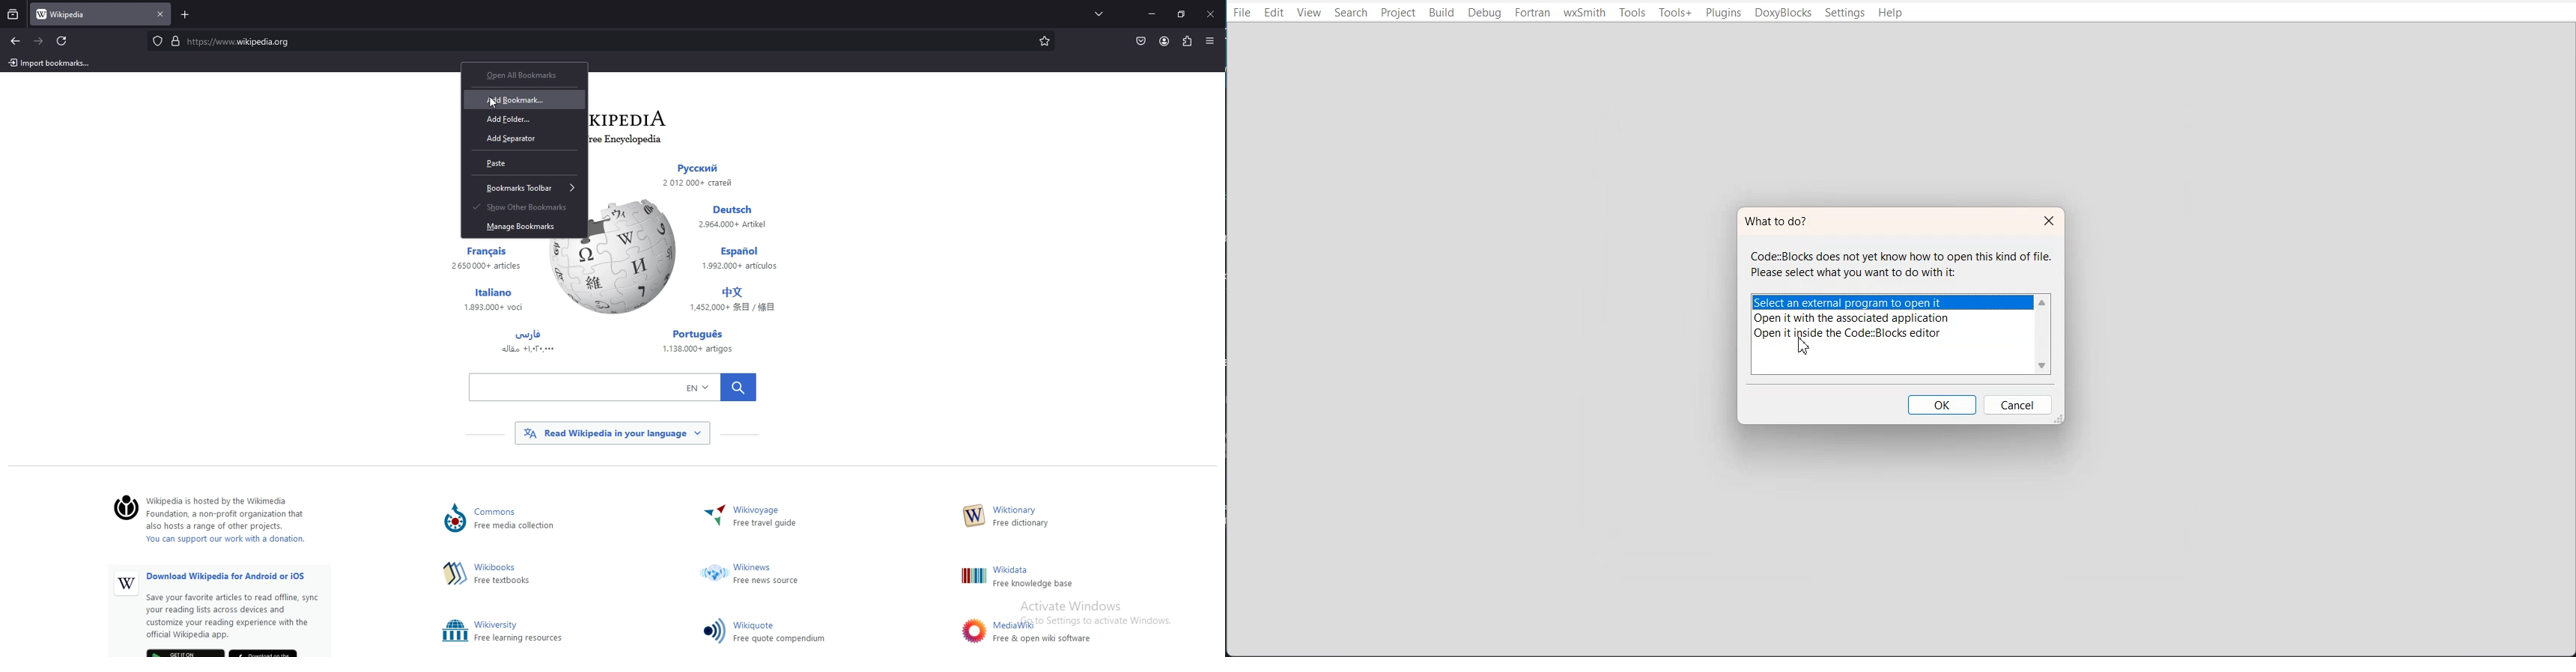 The width and height of the screenshot is (2576, 672). I want to click on Edit, so click(1275, 13).